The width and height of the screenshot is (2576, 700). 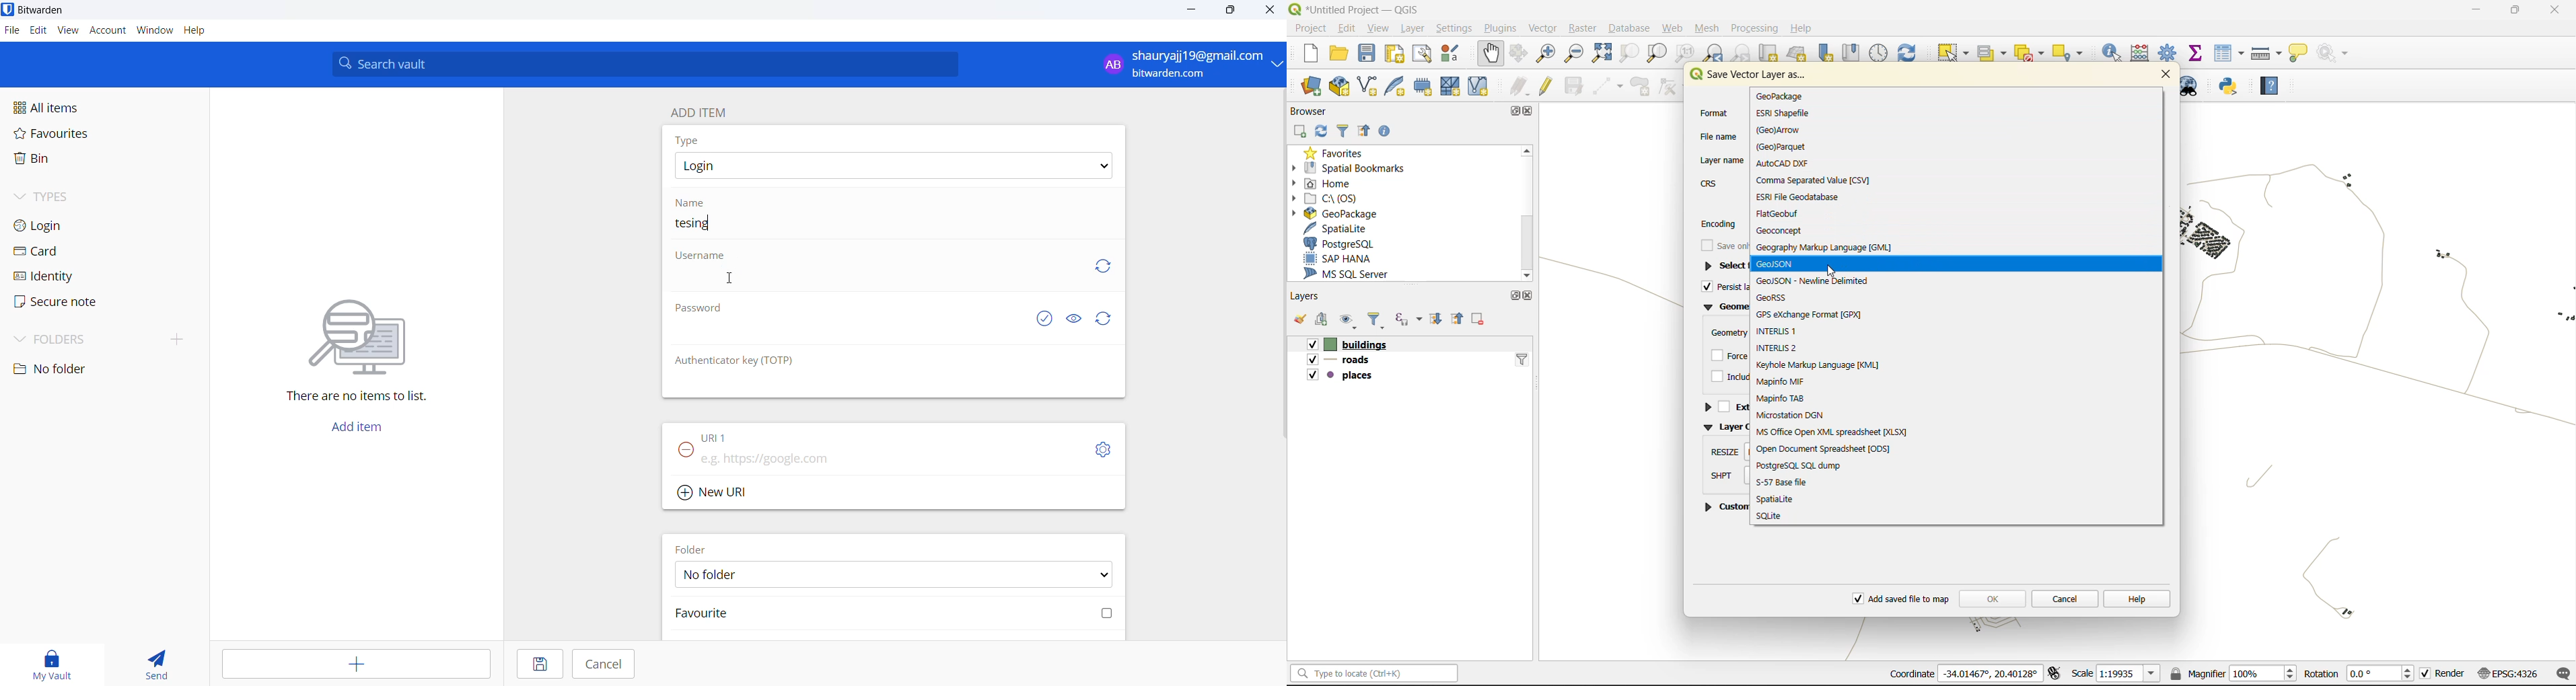 I want to click on graphical illustration conveying searching for a file, so click(x=370, y=334).